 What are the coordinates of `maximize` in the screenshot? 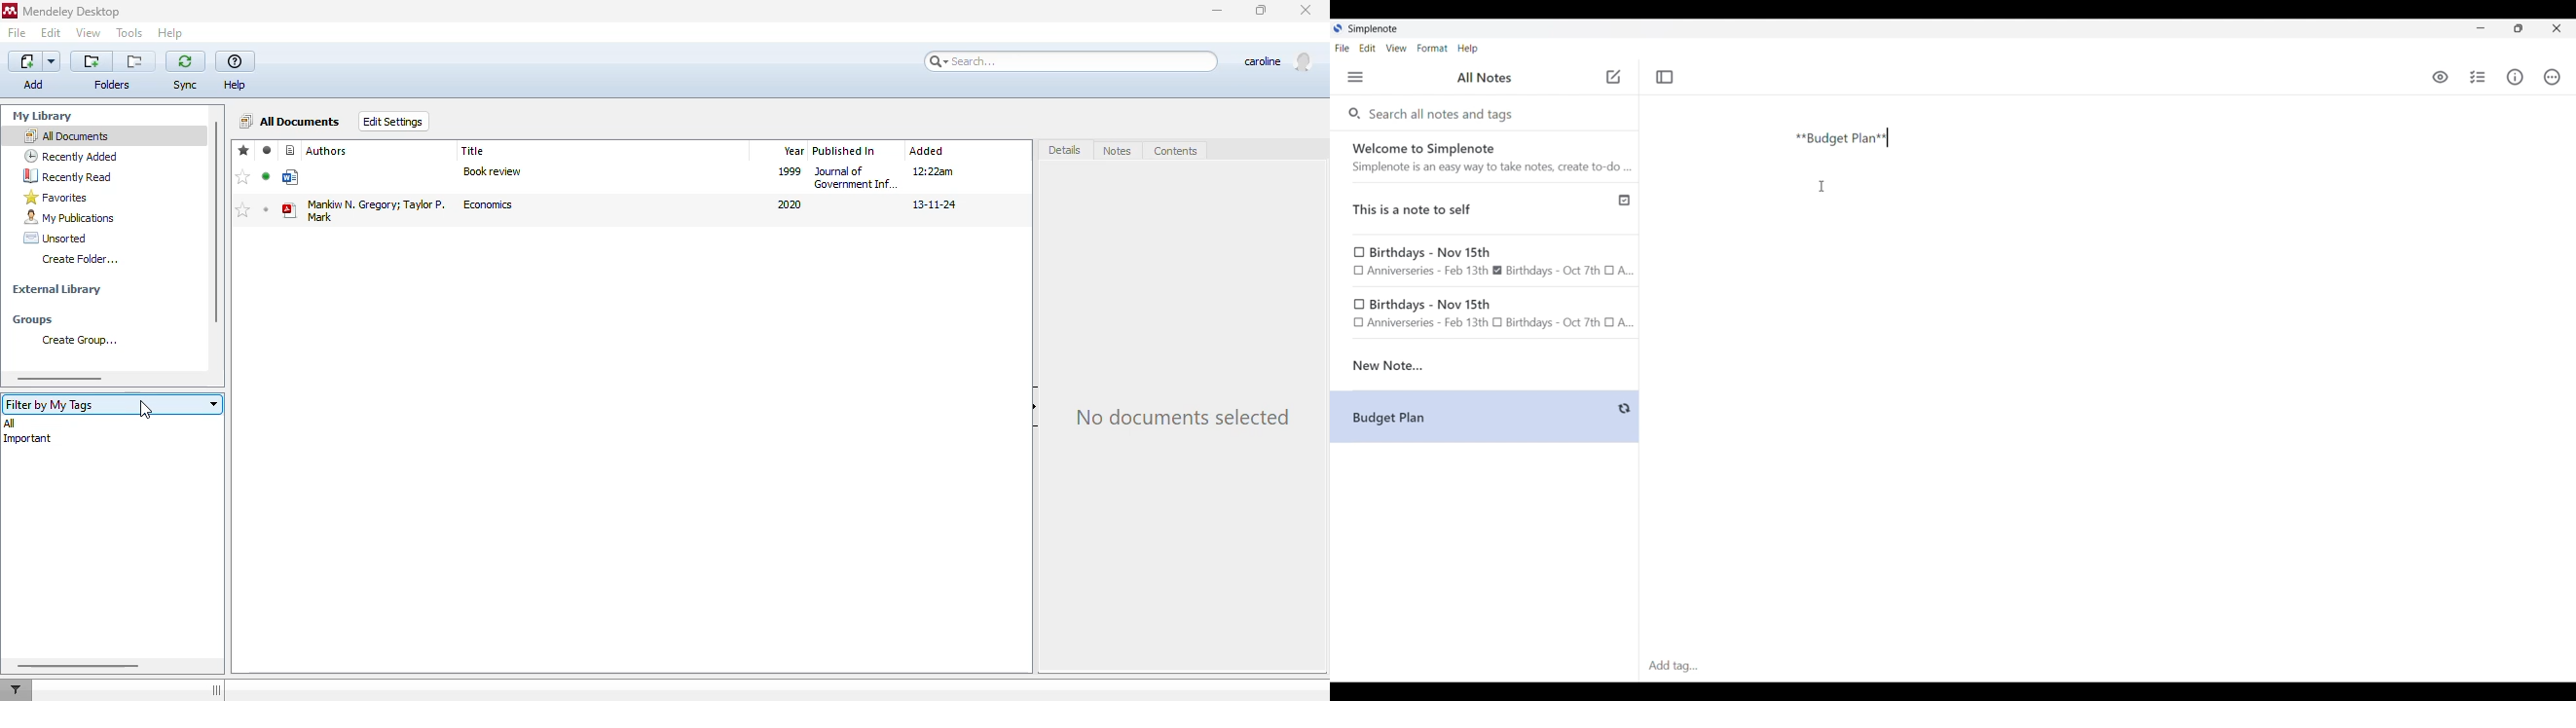 It's located at (1261, 10).